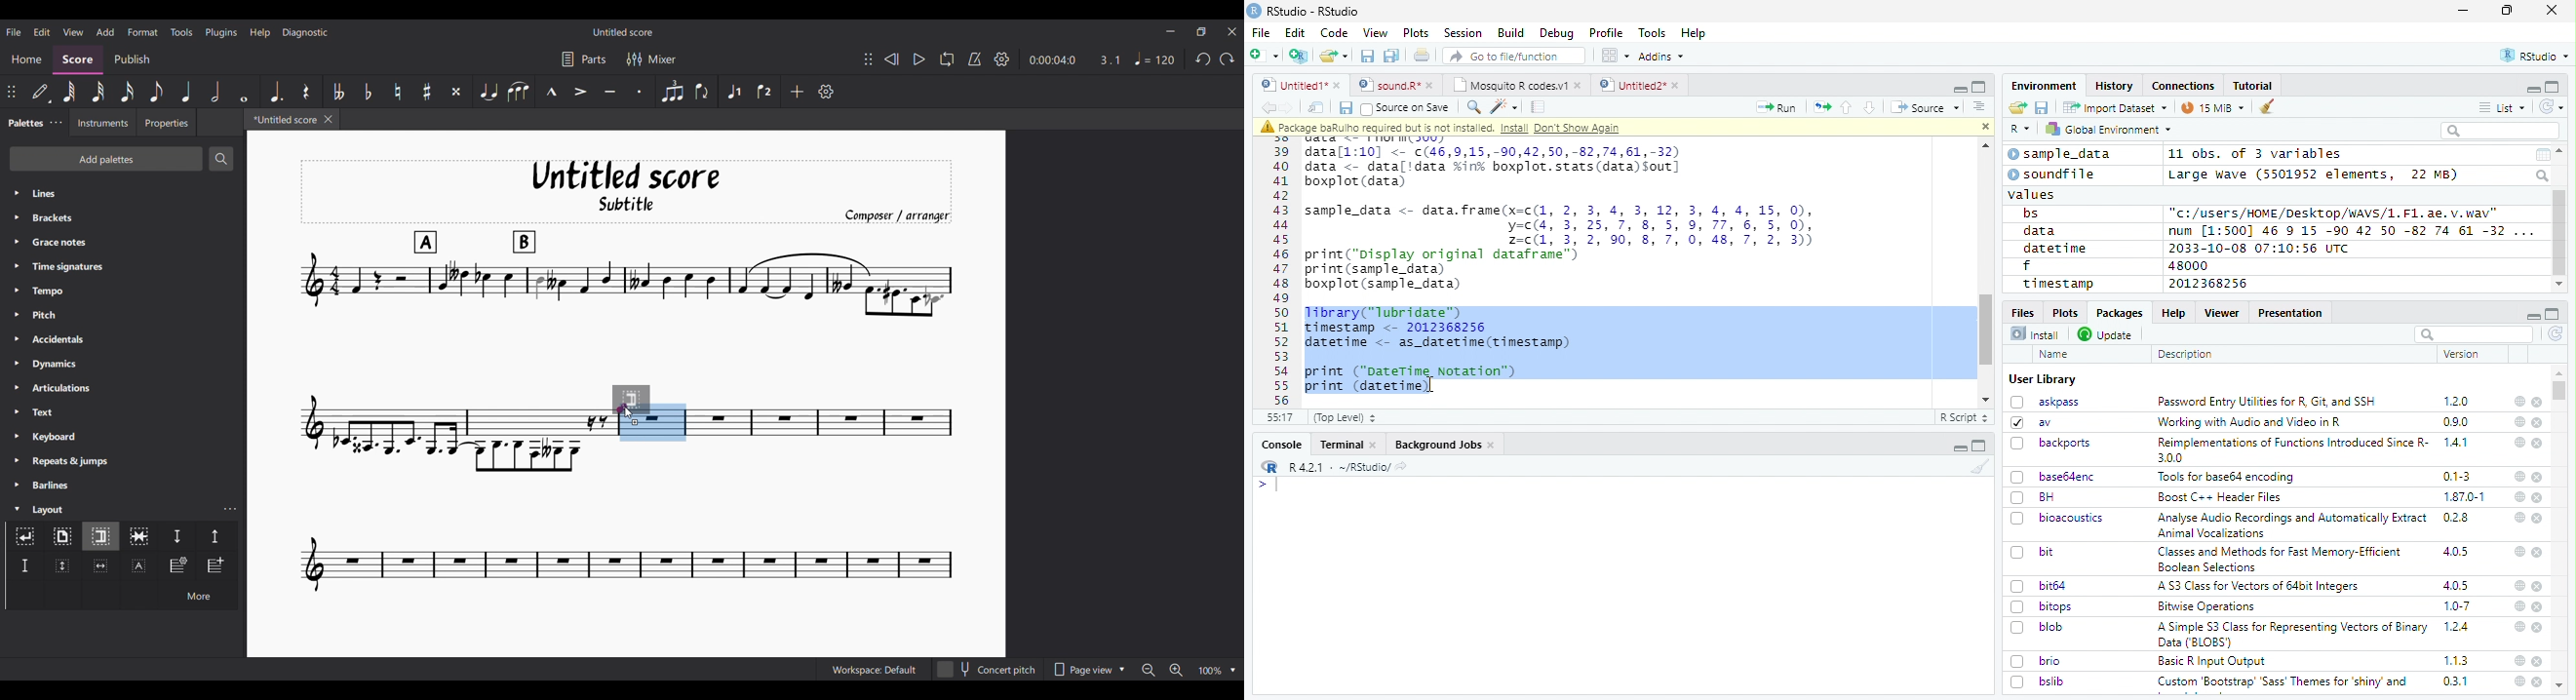 Image resolution: width=2576 pixels, height=700 pixels. I want to click on Insert text frame, so click(139, 565).